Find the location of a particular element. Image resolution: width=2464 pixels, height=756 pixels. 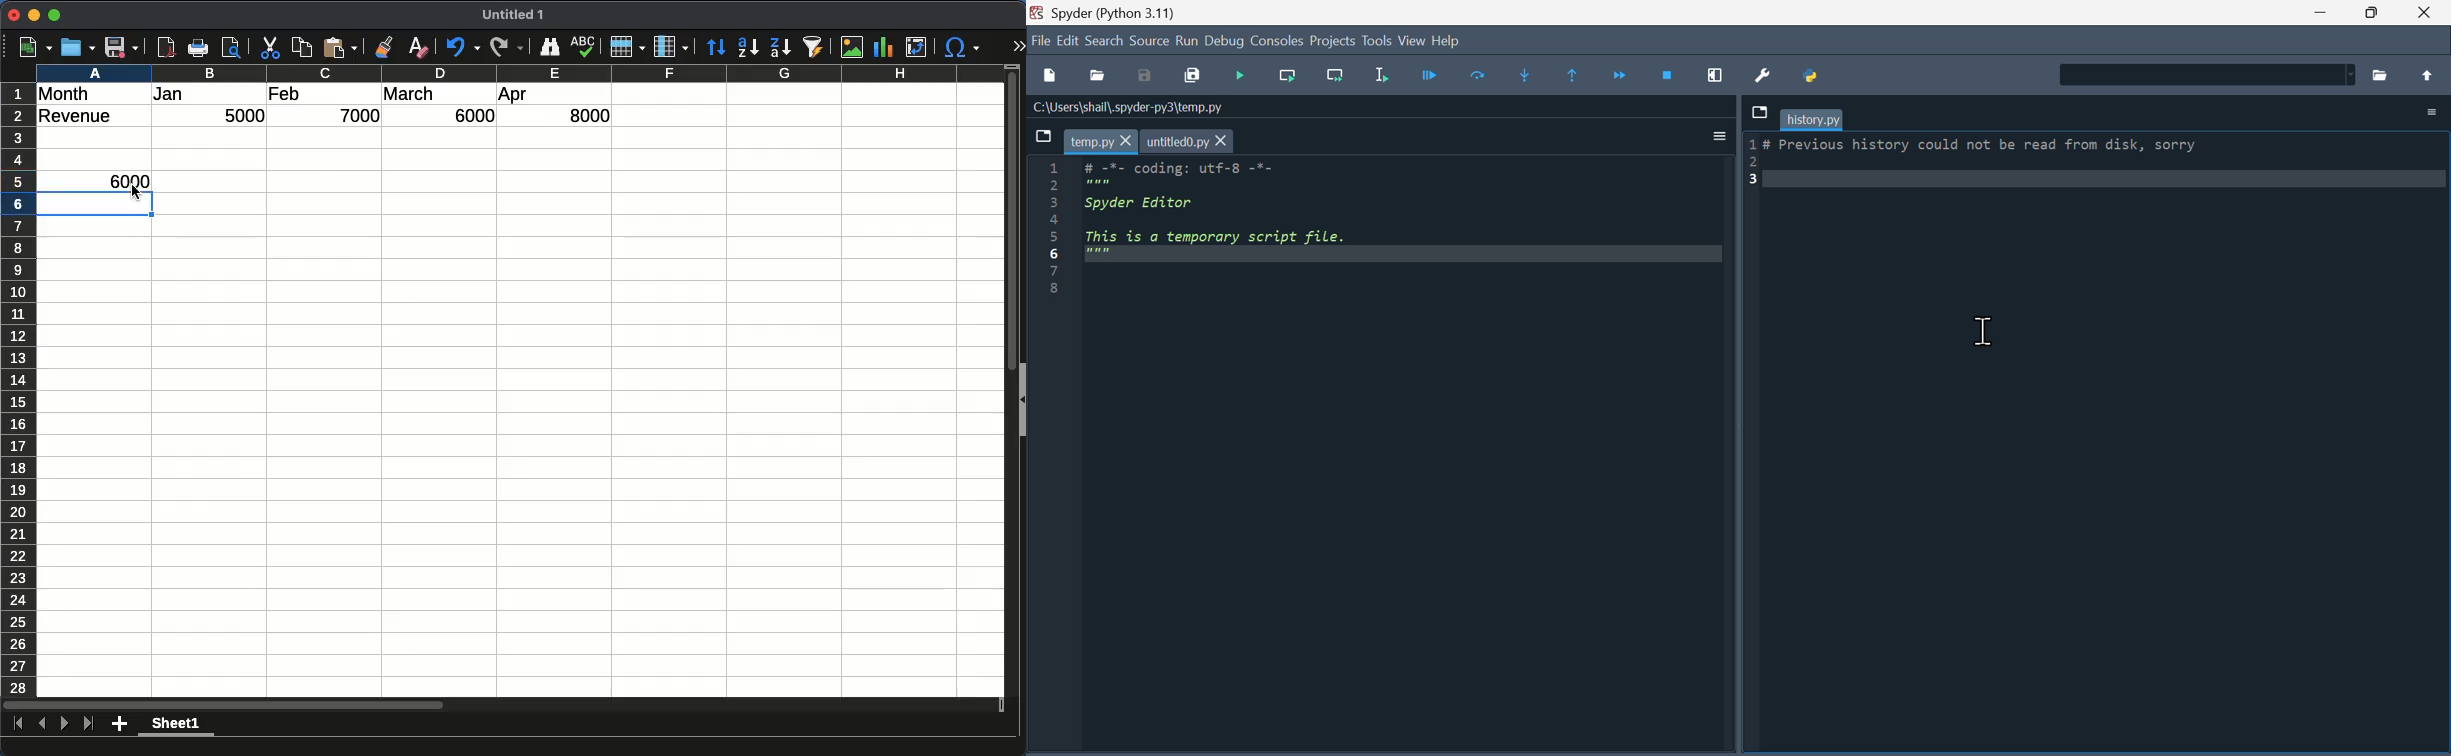

special character is located at coordinates (962, 47).